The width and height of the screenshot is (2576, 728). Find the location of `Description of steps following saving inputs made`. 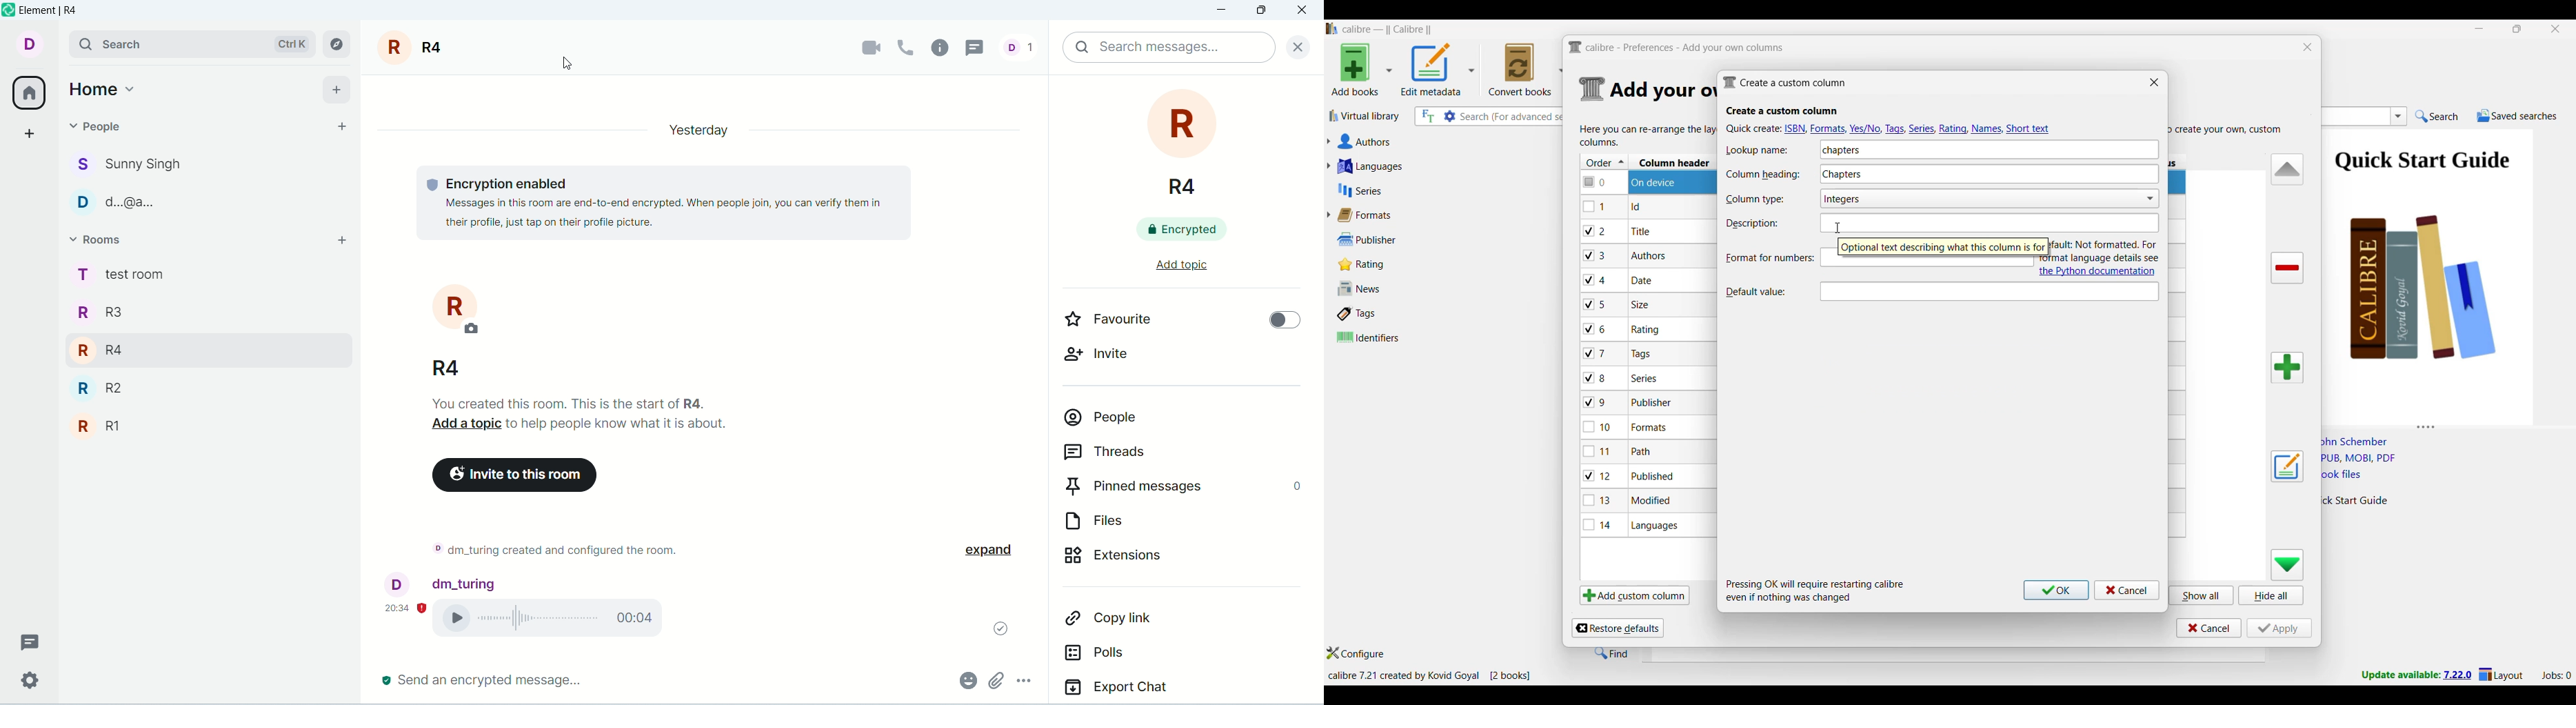

Description of steps following saving inputs made is located at coordinates (1816, 591).